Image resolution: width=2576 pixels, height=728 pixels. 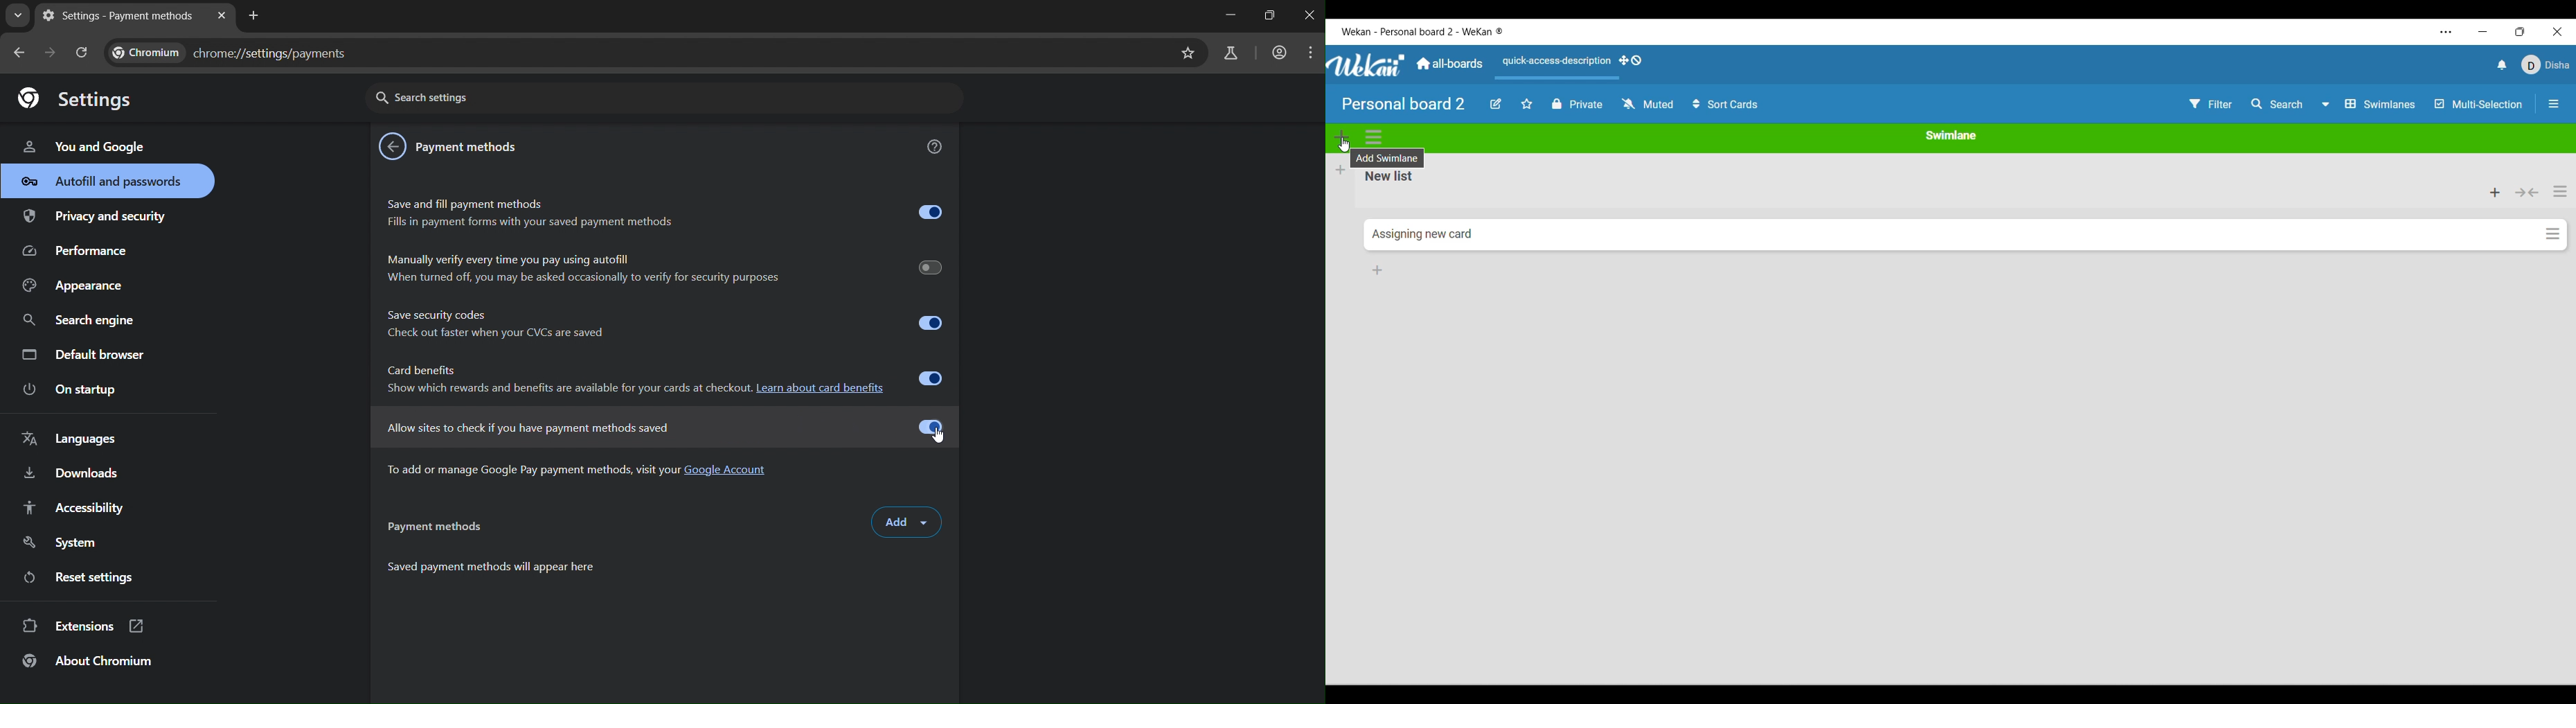 What do you see at coordinates (2558, 32) in the screenshot?
I see `Close interface` at bounding box center [2558, 32].